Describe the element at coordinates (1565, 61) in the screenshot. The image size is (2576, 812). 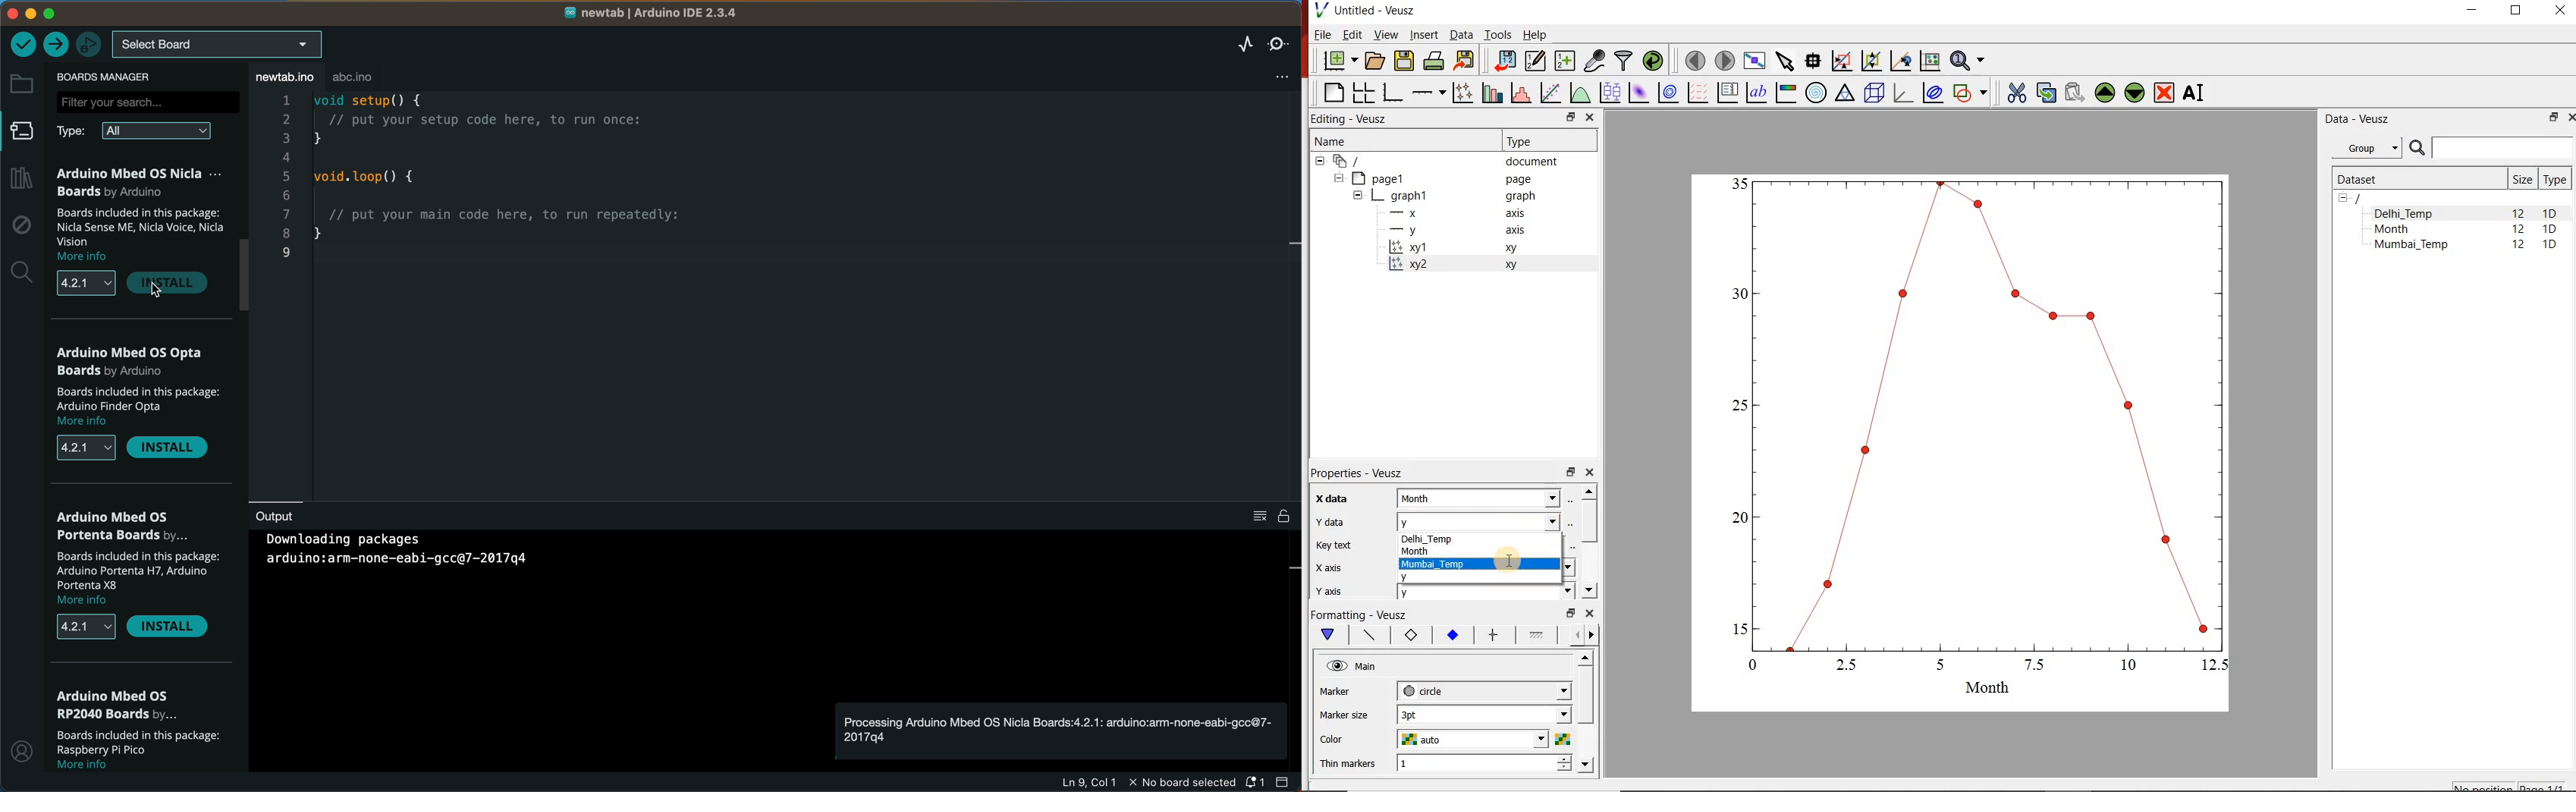
I see `create new datasets using available options` at that location.